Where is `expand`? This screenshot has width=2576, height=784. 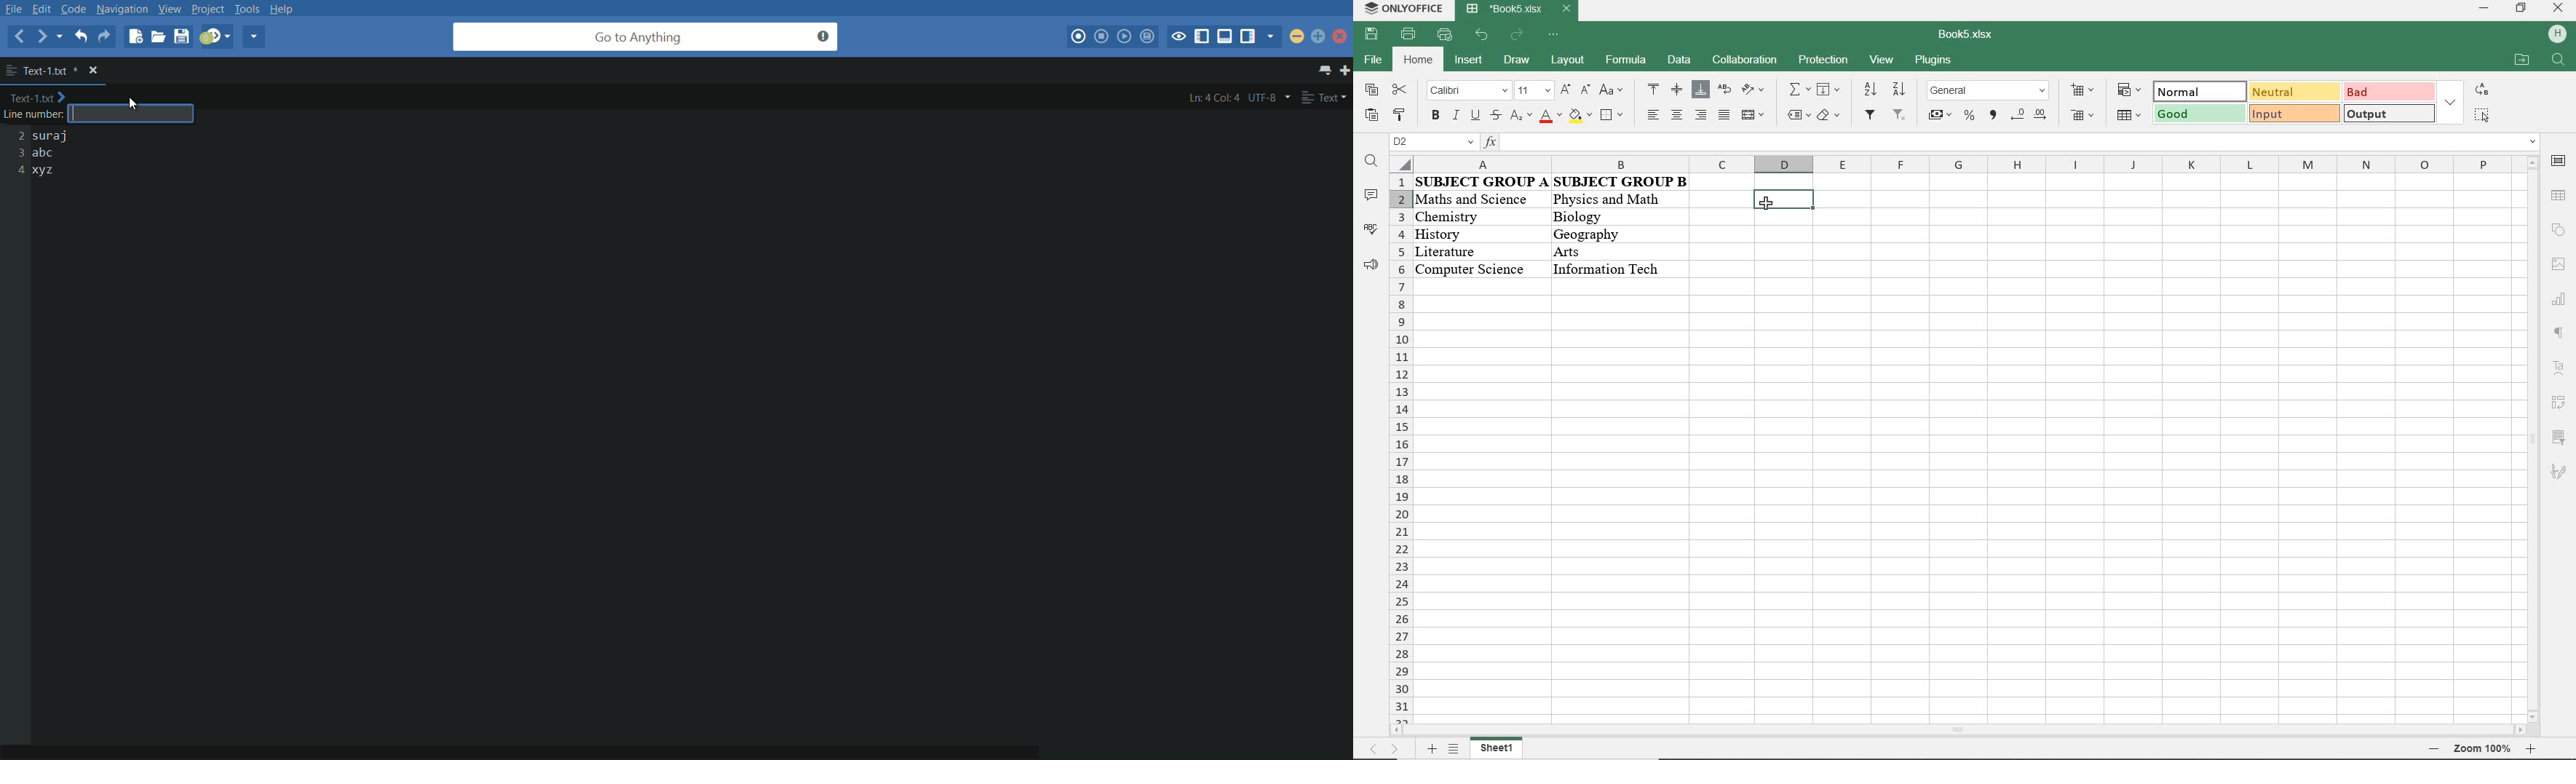 expand is located at coordinates (2452, 103).